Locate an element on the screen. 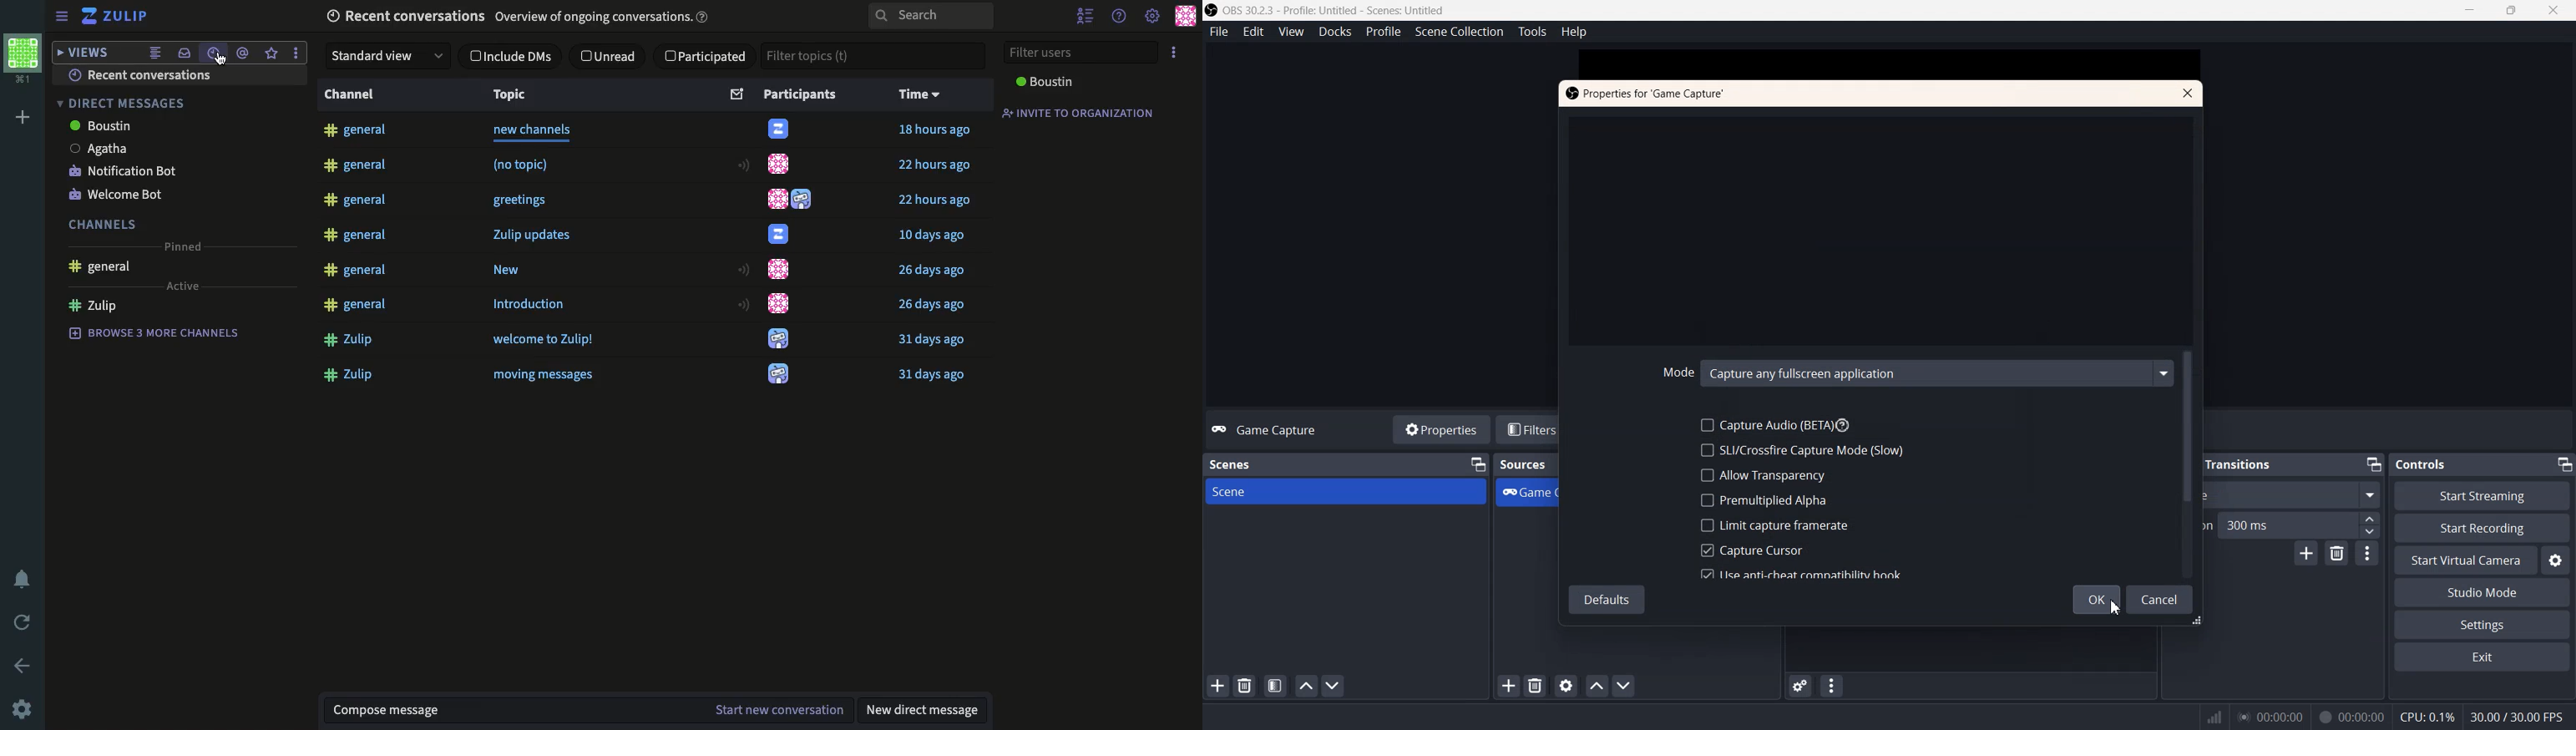  Close is located at coordinates (2187, 92).